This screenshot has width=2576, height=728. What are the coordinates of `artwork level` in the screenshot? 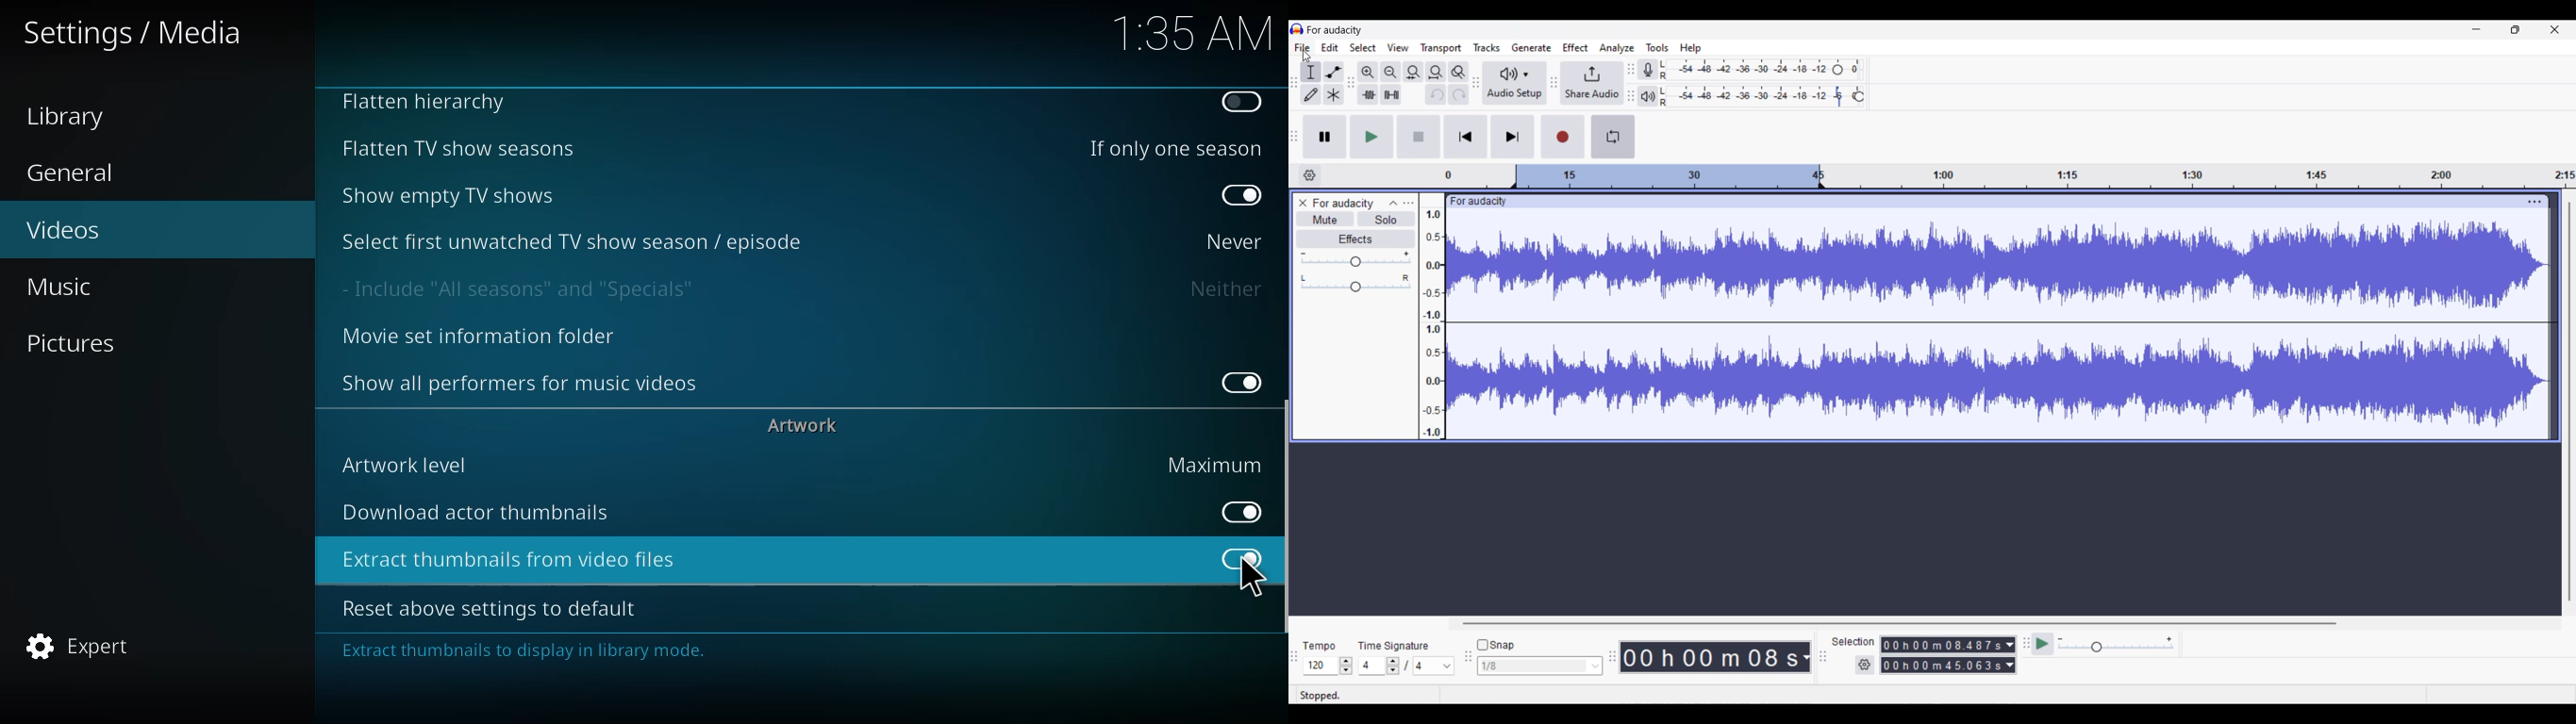 It's located at (407, 464).